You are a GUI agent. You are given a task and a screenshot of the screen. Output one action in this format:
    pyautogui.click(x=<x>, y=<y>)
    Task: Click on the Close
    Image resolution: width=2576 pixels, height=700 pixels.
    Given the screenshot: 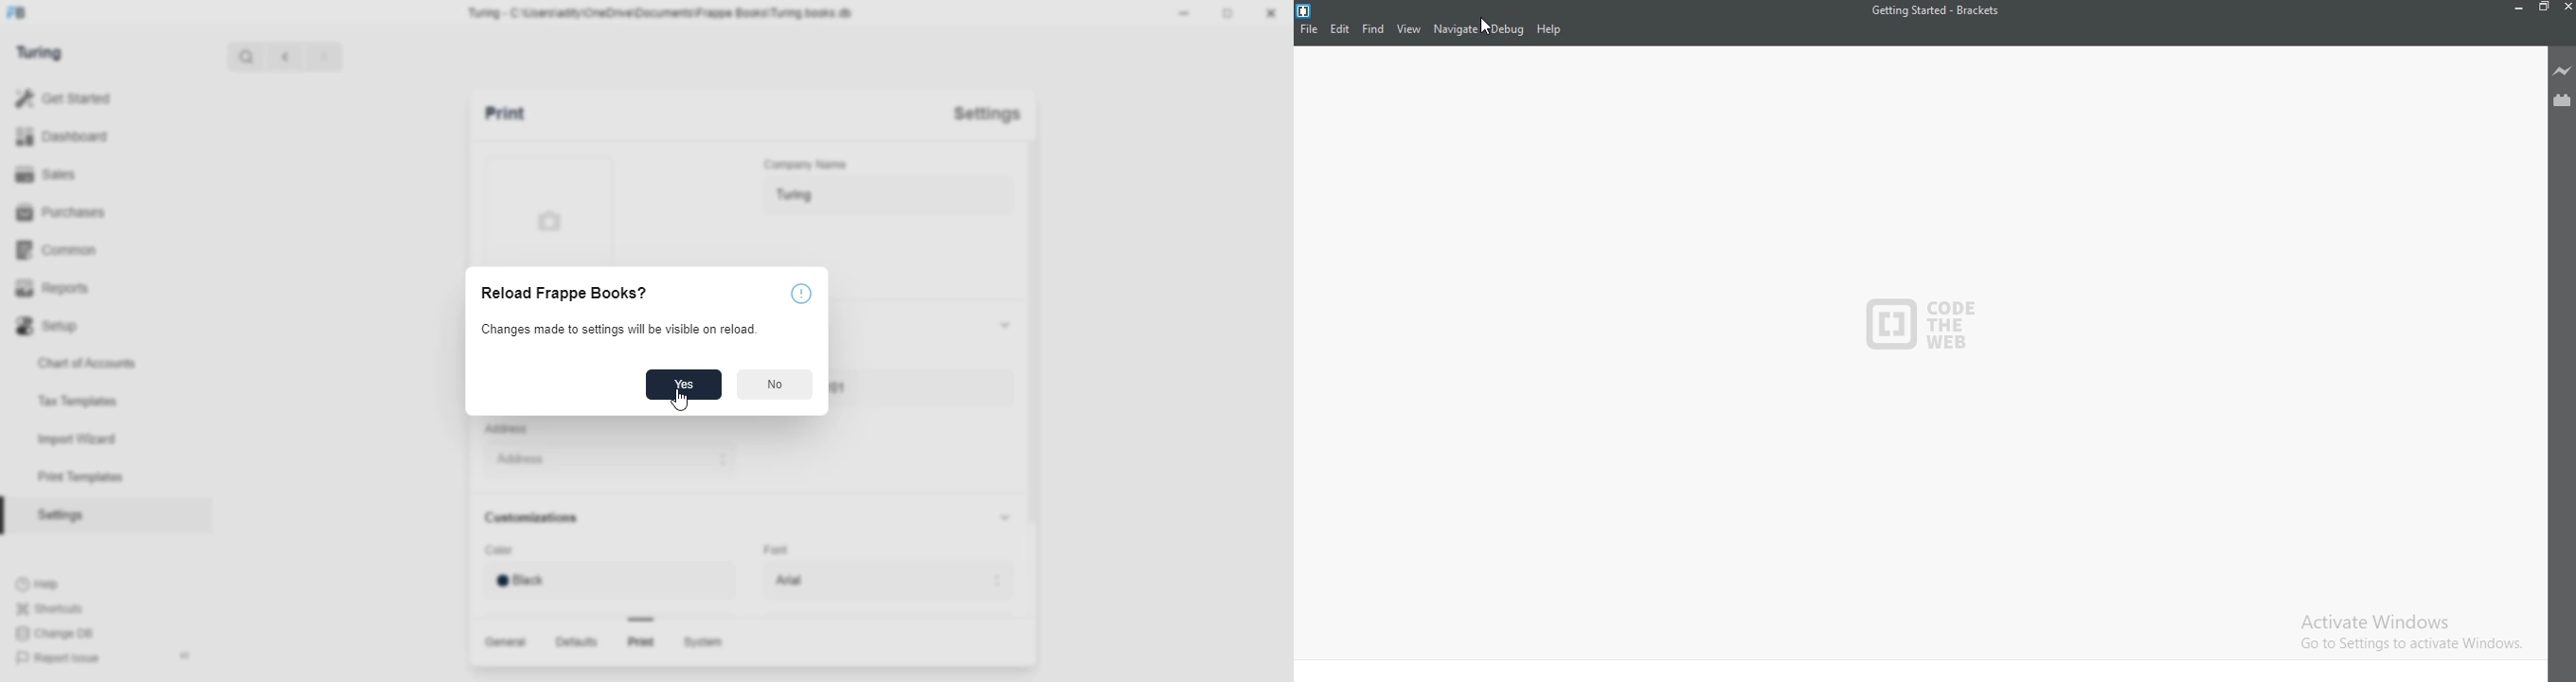 What is the action you would take?
    pyautogui.click(x=2568, y=8)
    